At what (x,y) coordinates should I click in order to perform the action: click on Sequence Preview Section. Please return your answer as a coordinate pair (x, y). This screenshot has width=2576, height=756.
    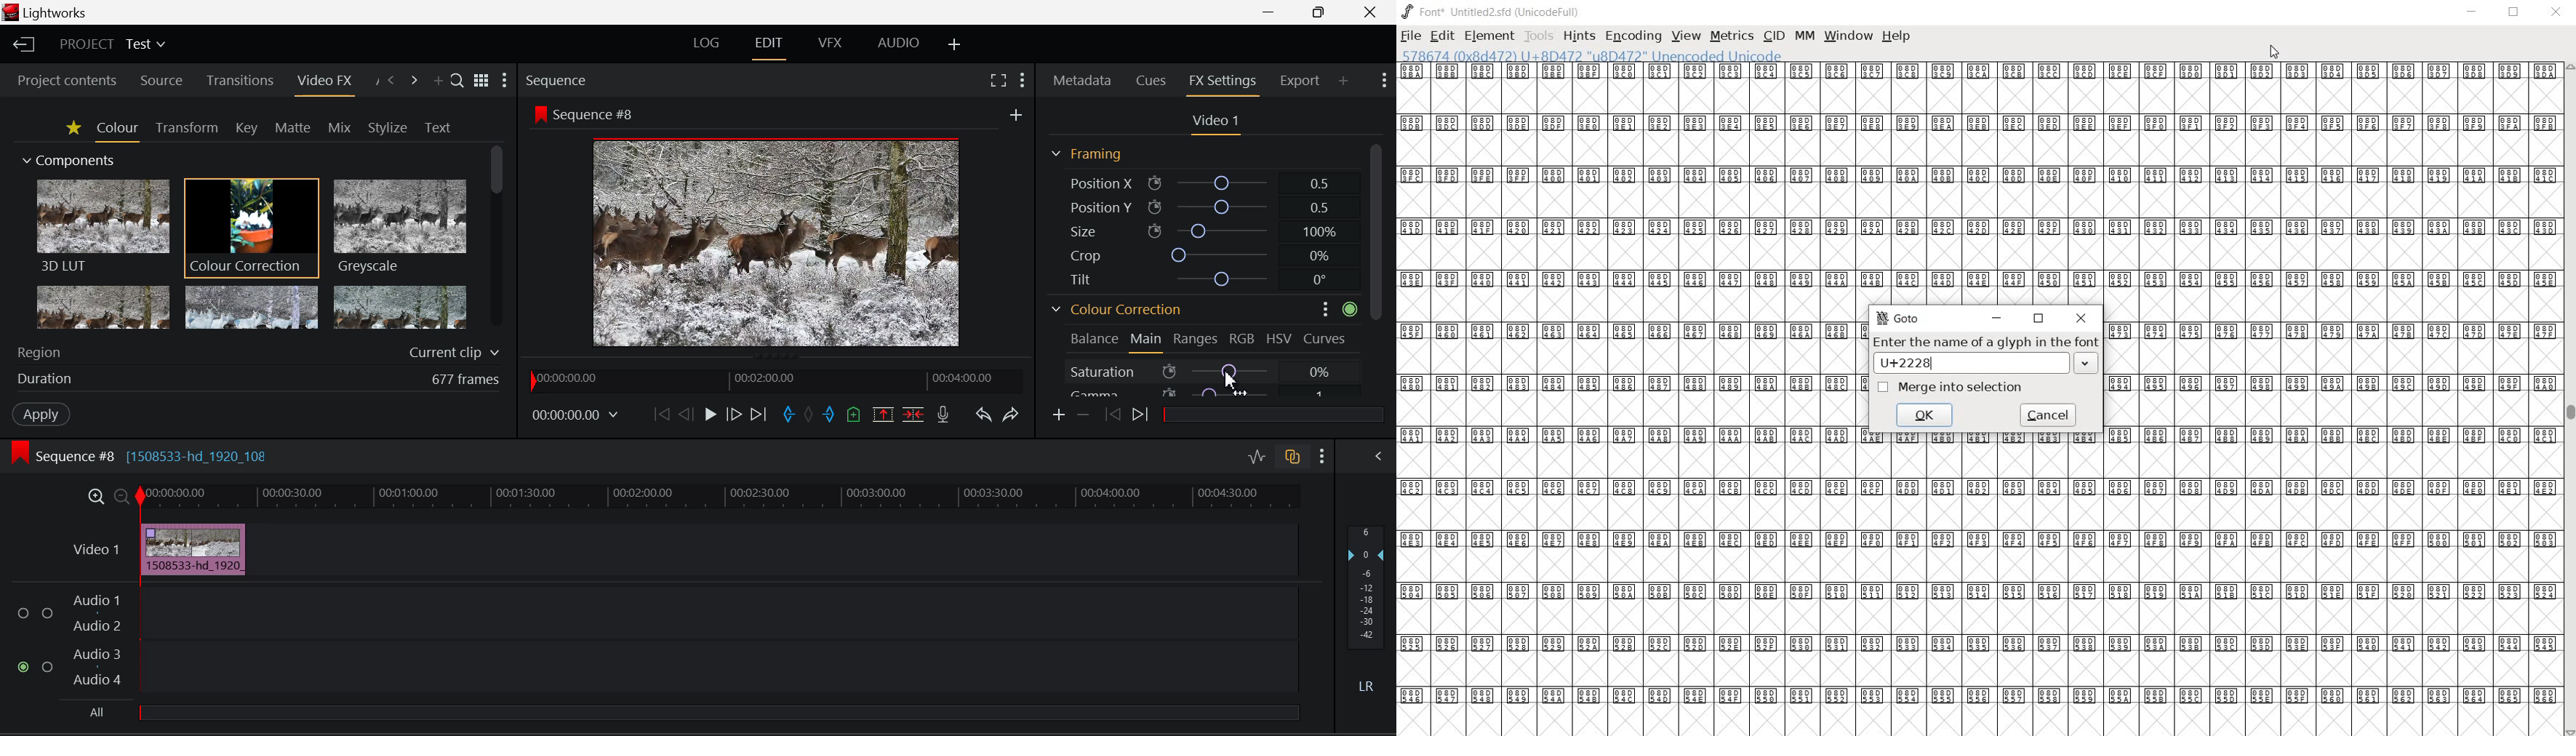
    Looking at the image, I should click on (559, 81).